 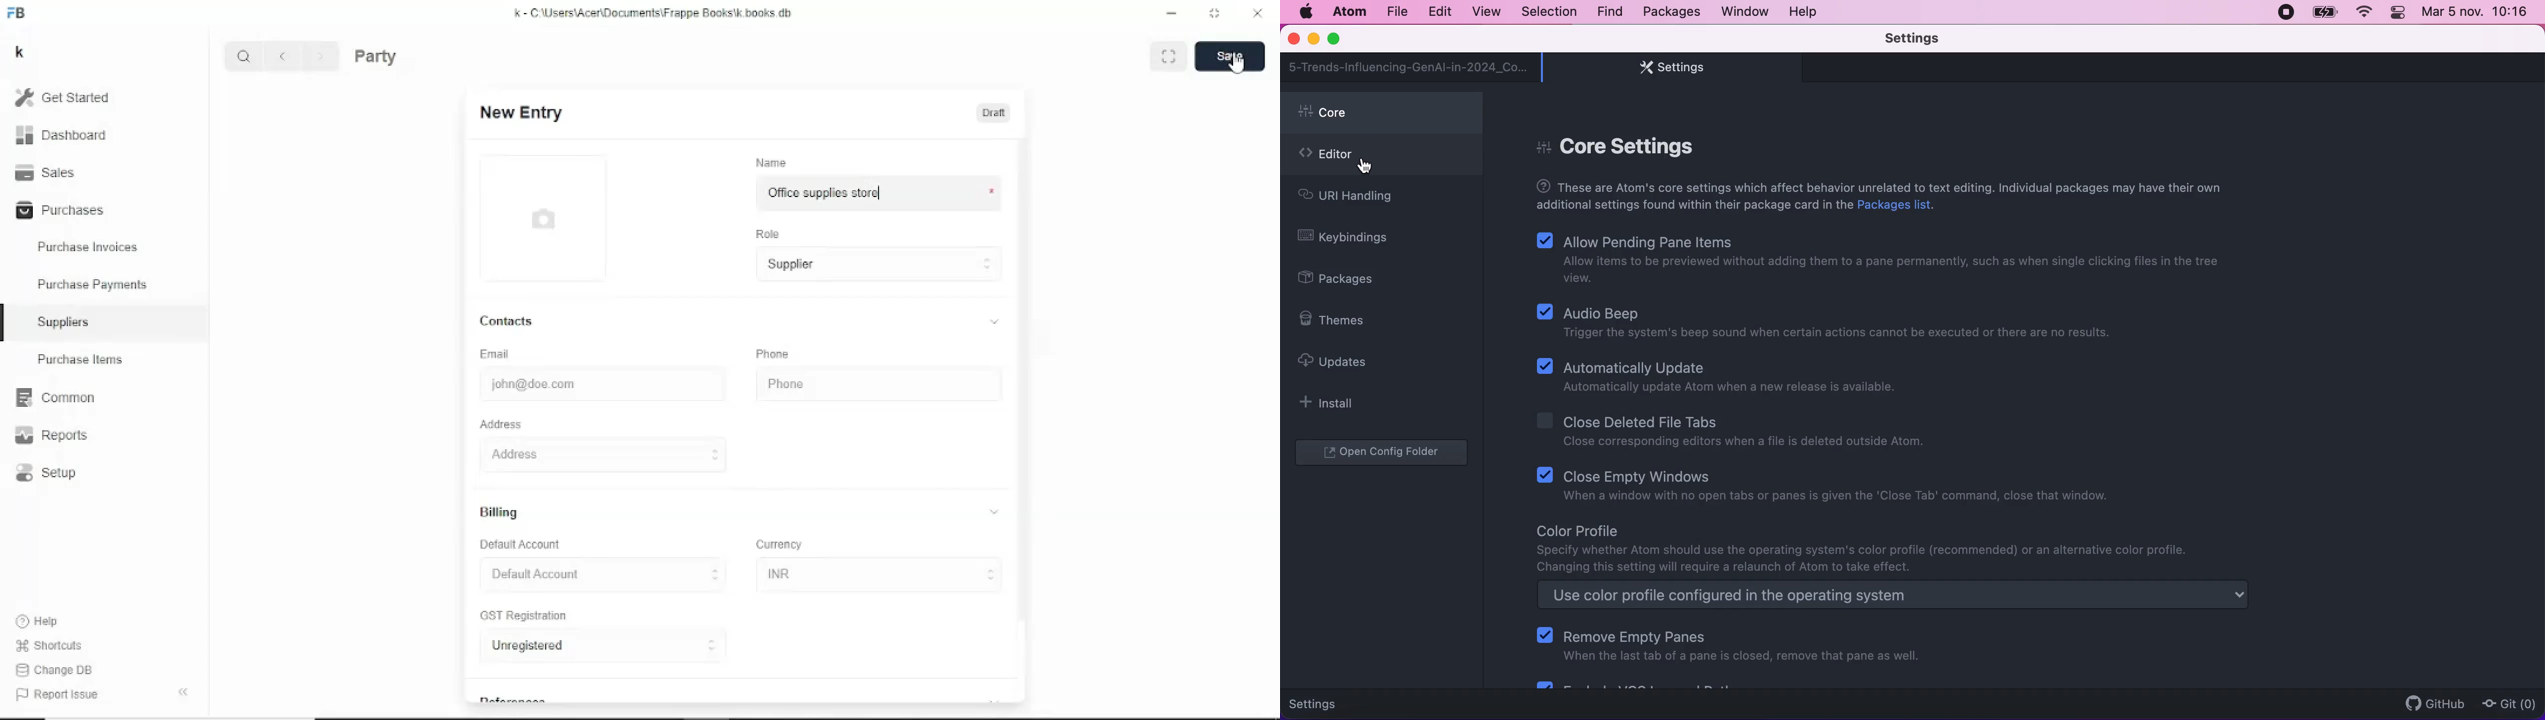 What do you see at coordinates (741, 512) in the screenshot?
I see `Billing` at bounding box center [741, 512].